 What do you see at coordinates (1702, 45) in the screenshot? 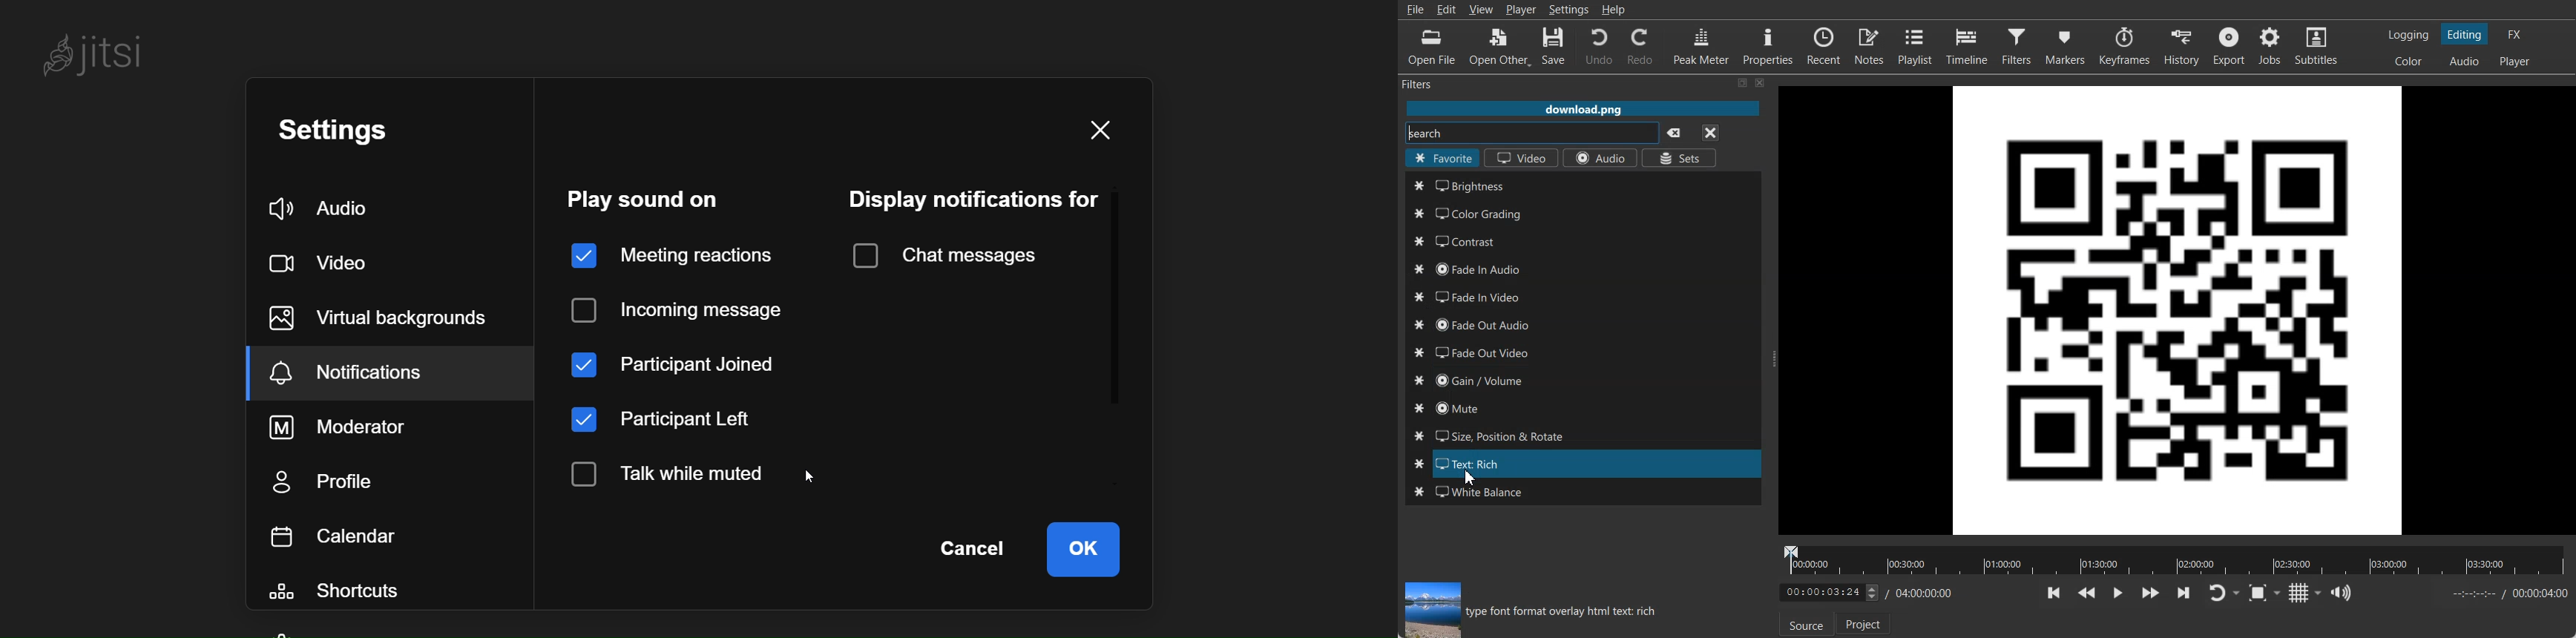
I see `Peak Meter` at bounding box center [1702, 45].